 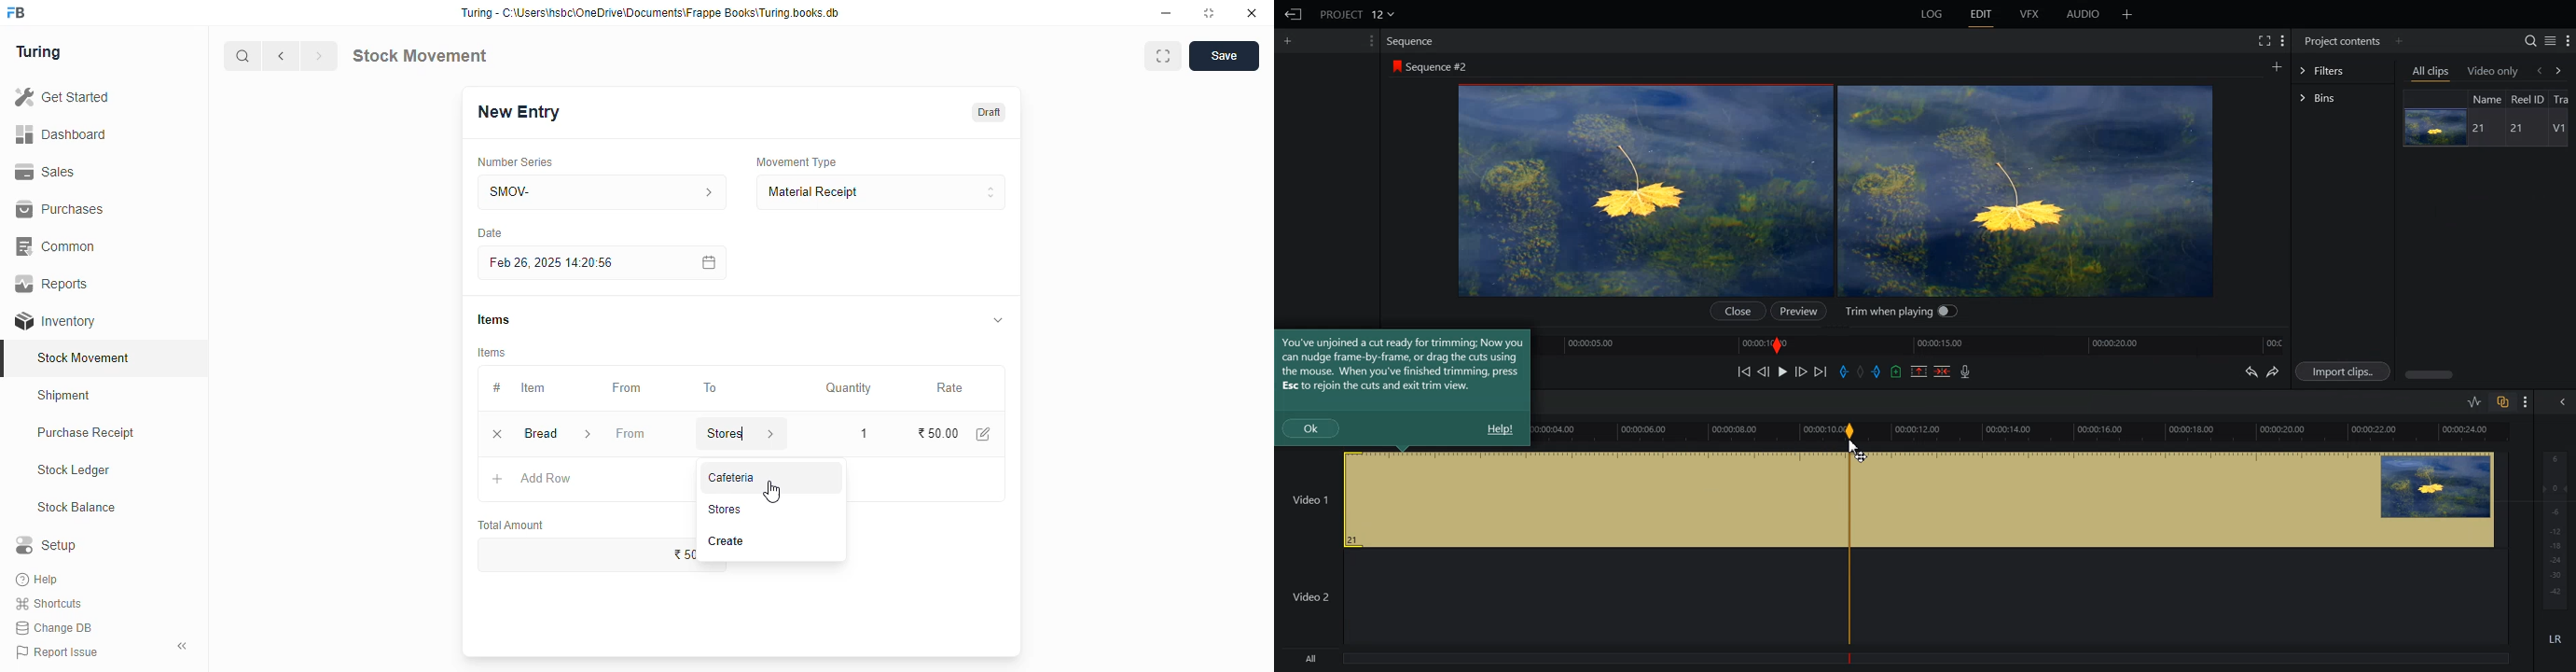 I want to click on search, so click(x=243, y=56).